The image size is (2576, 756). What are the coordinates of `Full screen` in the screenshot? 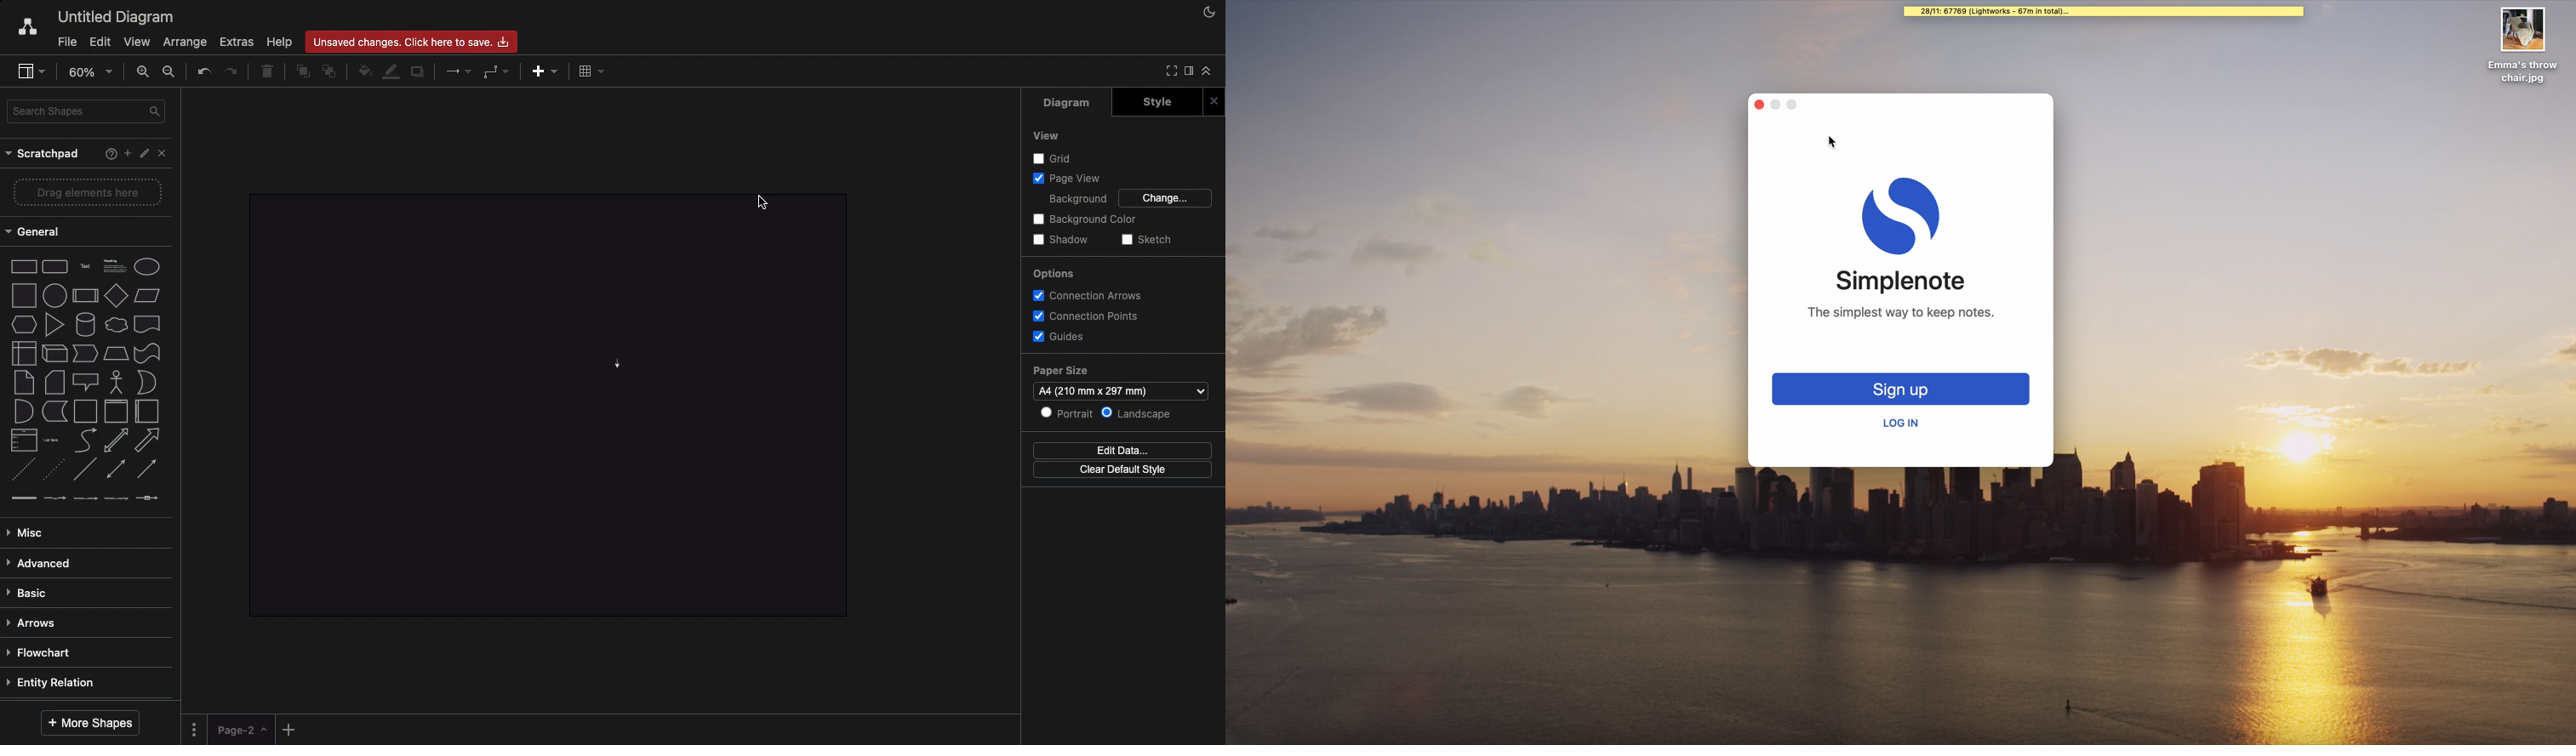 It's located at (1168, 71).